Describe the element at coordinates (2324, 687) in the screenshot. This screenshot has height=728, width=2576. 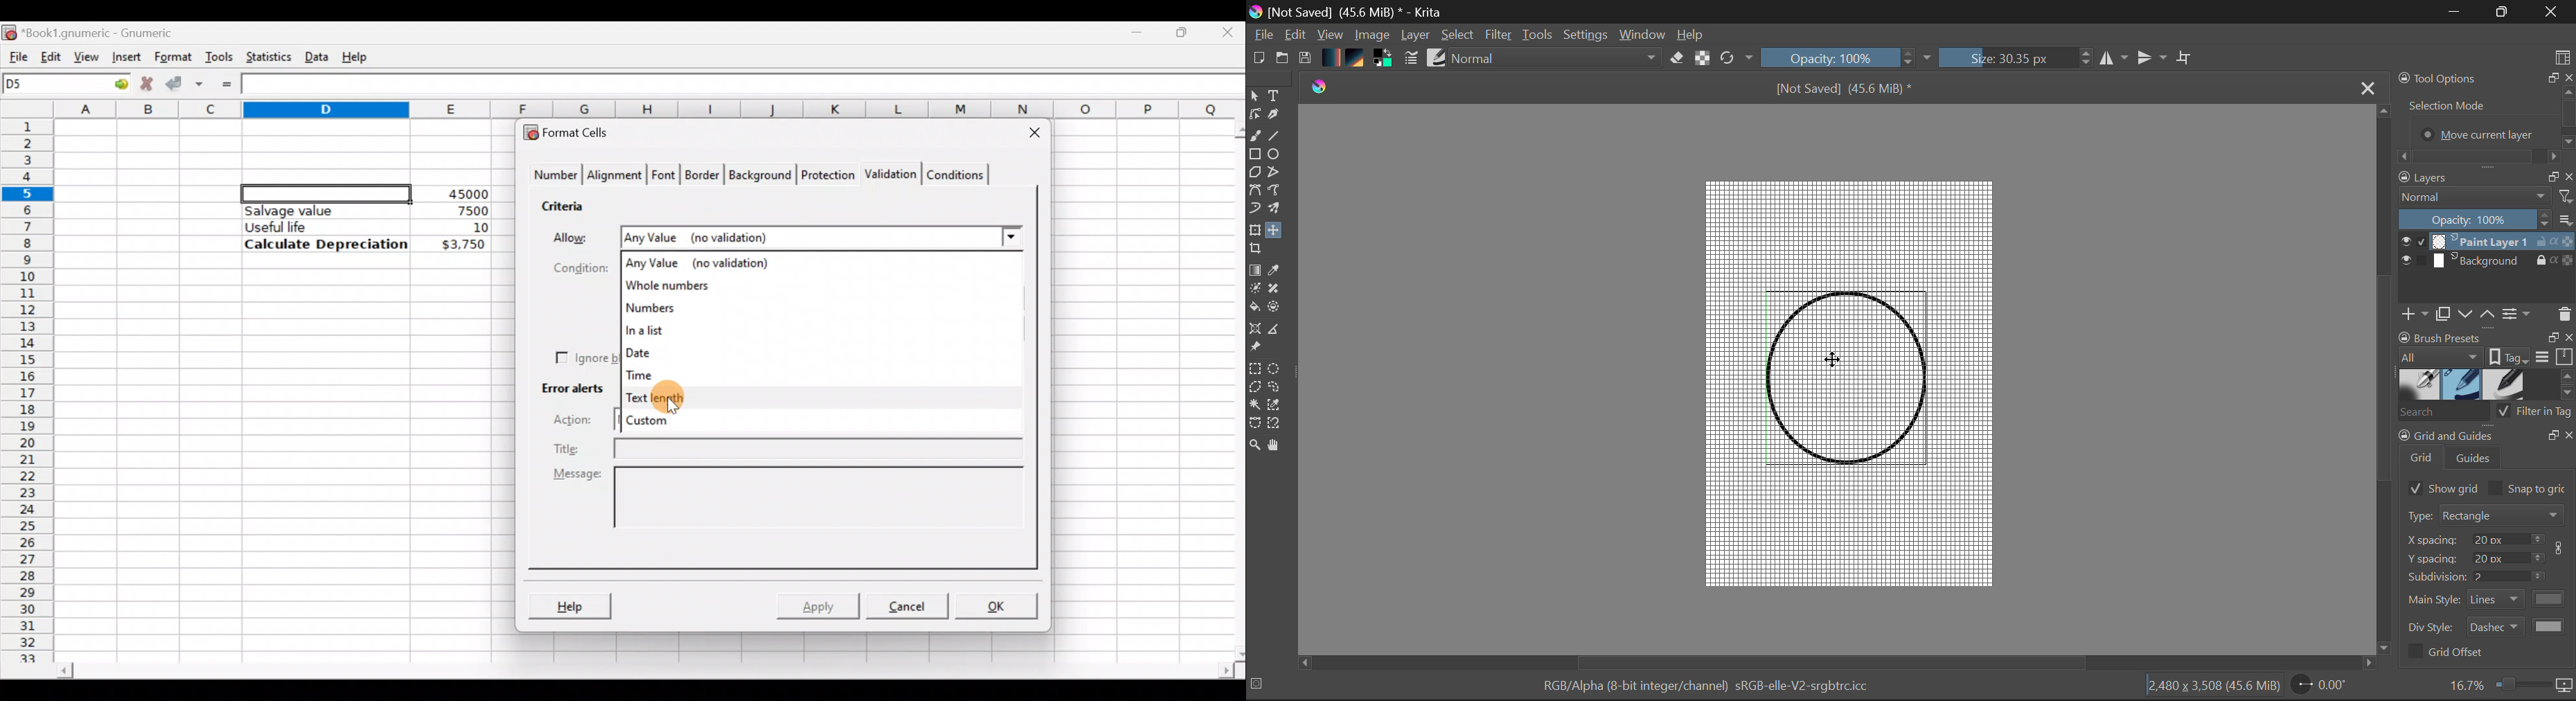
I see `Page Rotation` at that location.